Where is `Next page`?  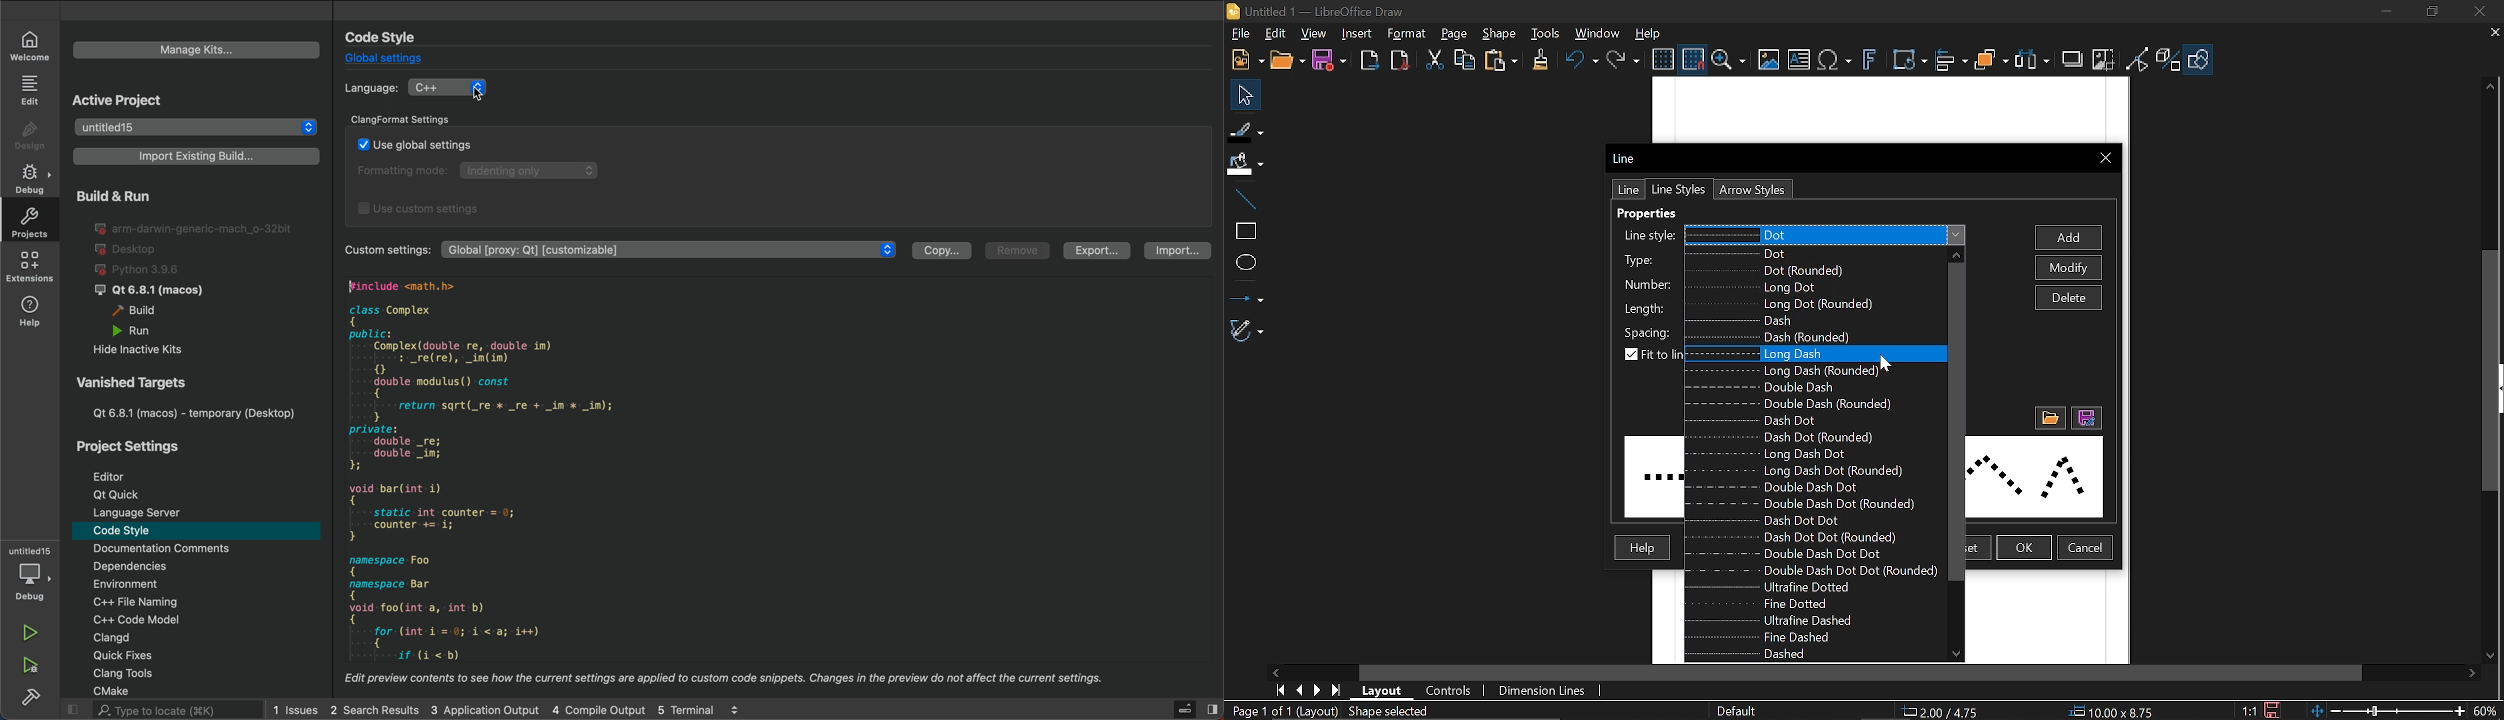
Next page is located at coordinates (1321, 689).